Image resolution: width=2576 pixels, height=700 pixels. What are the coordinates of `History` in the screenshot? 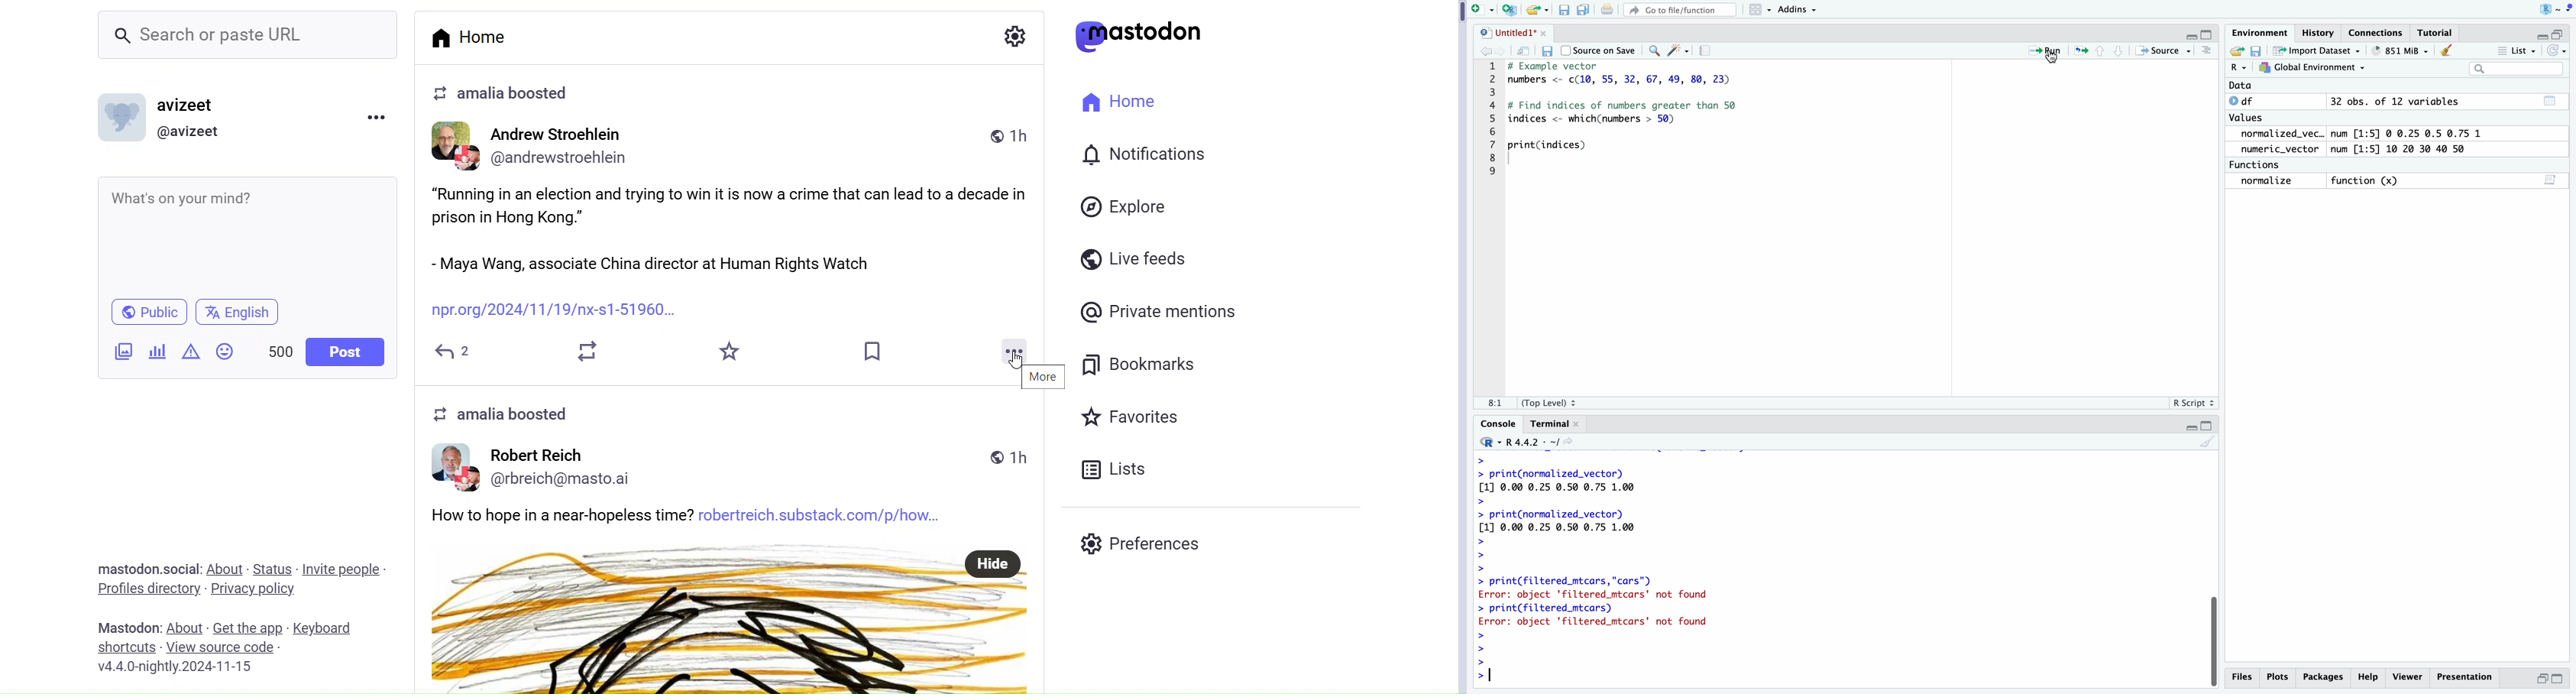 It's located at (2320, 32).